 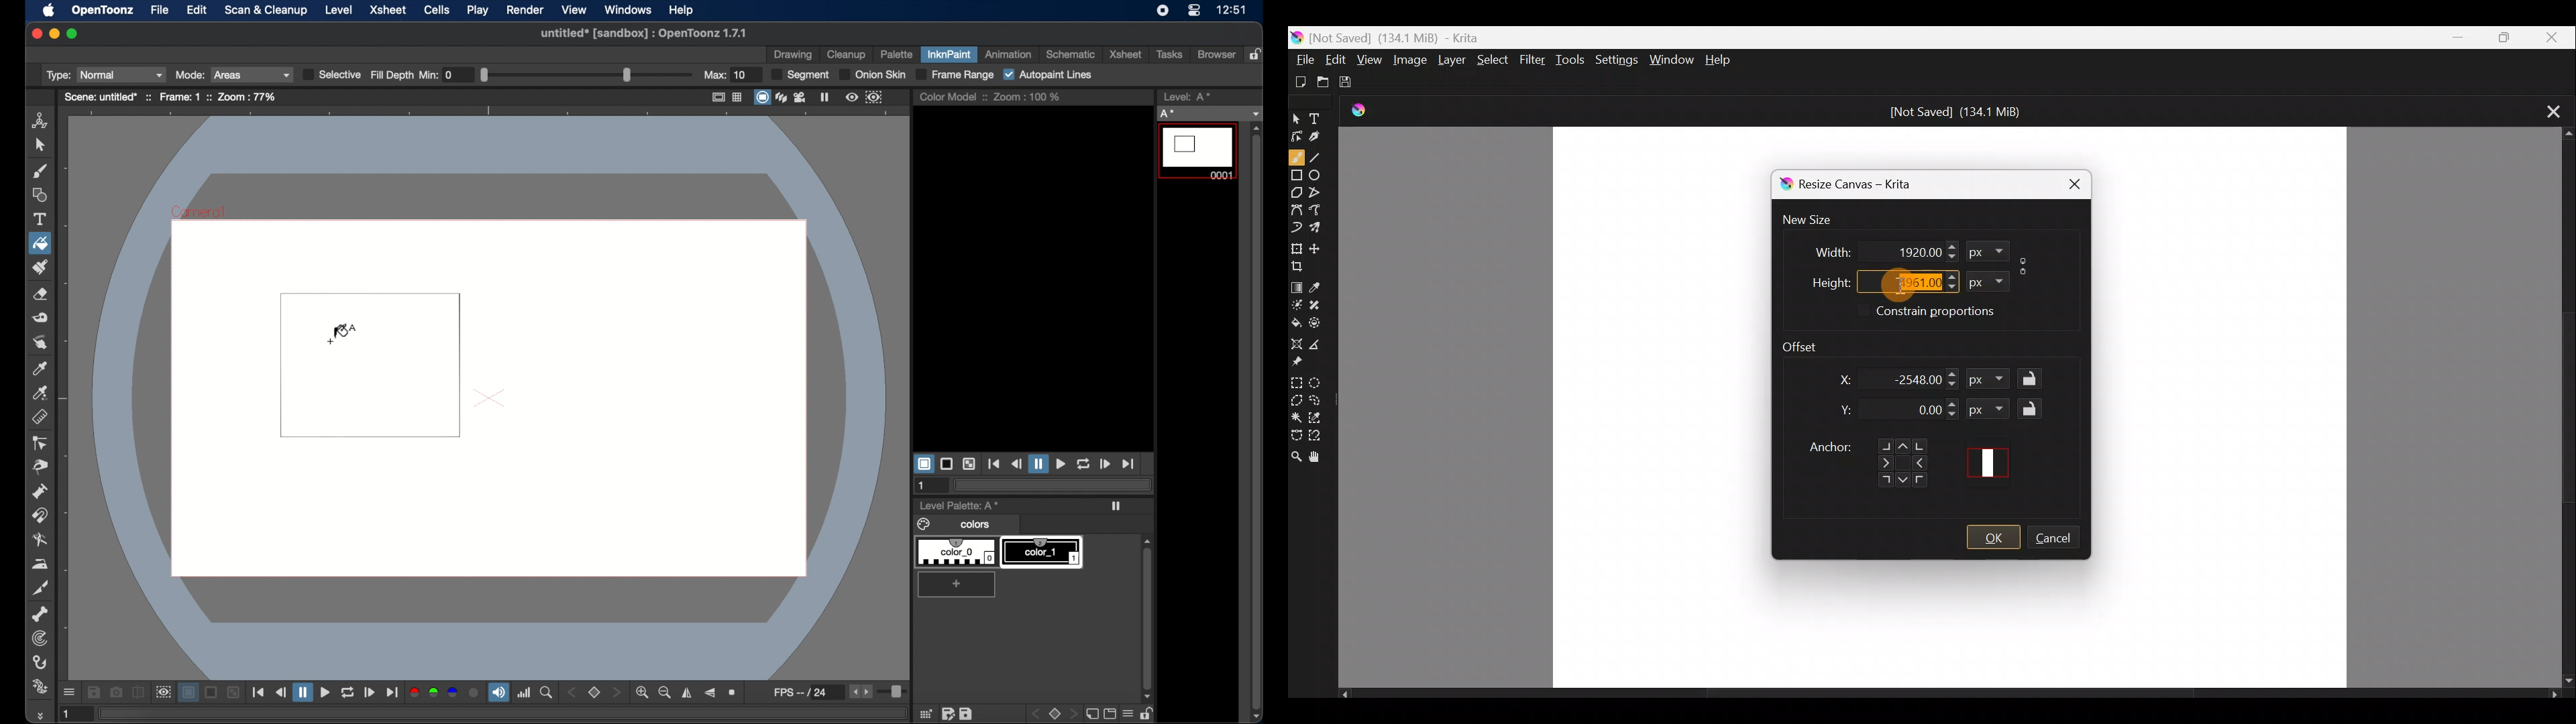 I want to click on Increase height, so click(x=1949, y=276).